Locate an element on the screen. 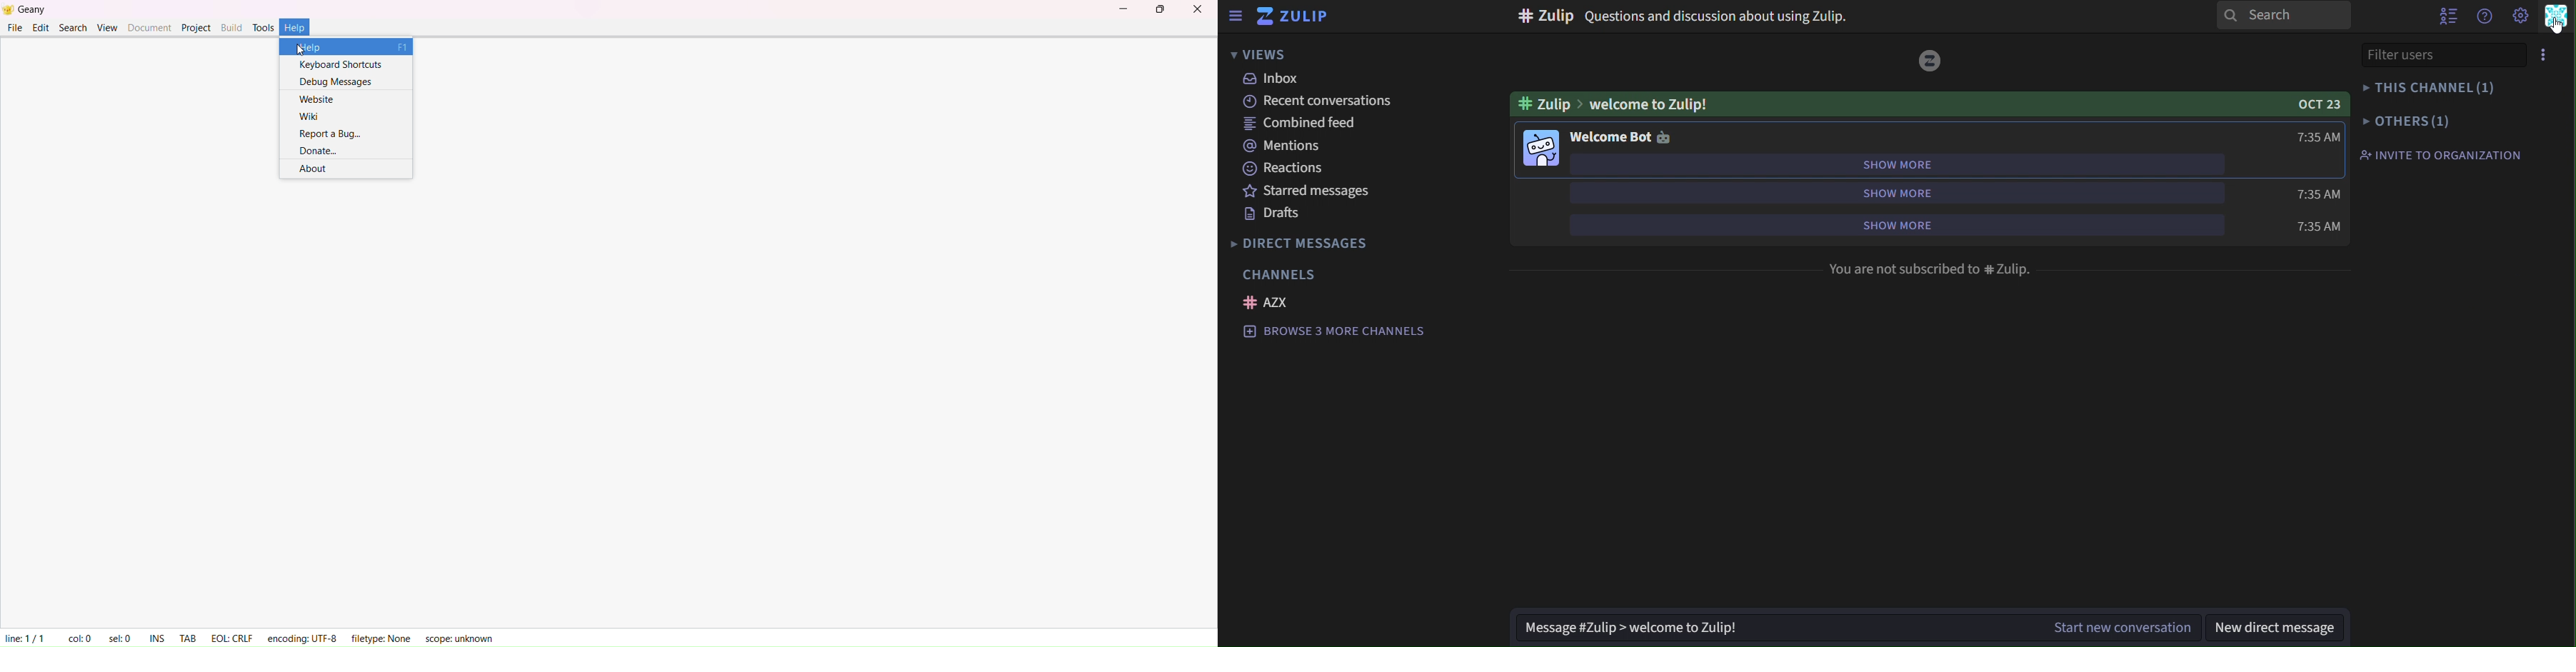  menu is located at coordinates (2542, 56).